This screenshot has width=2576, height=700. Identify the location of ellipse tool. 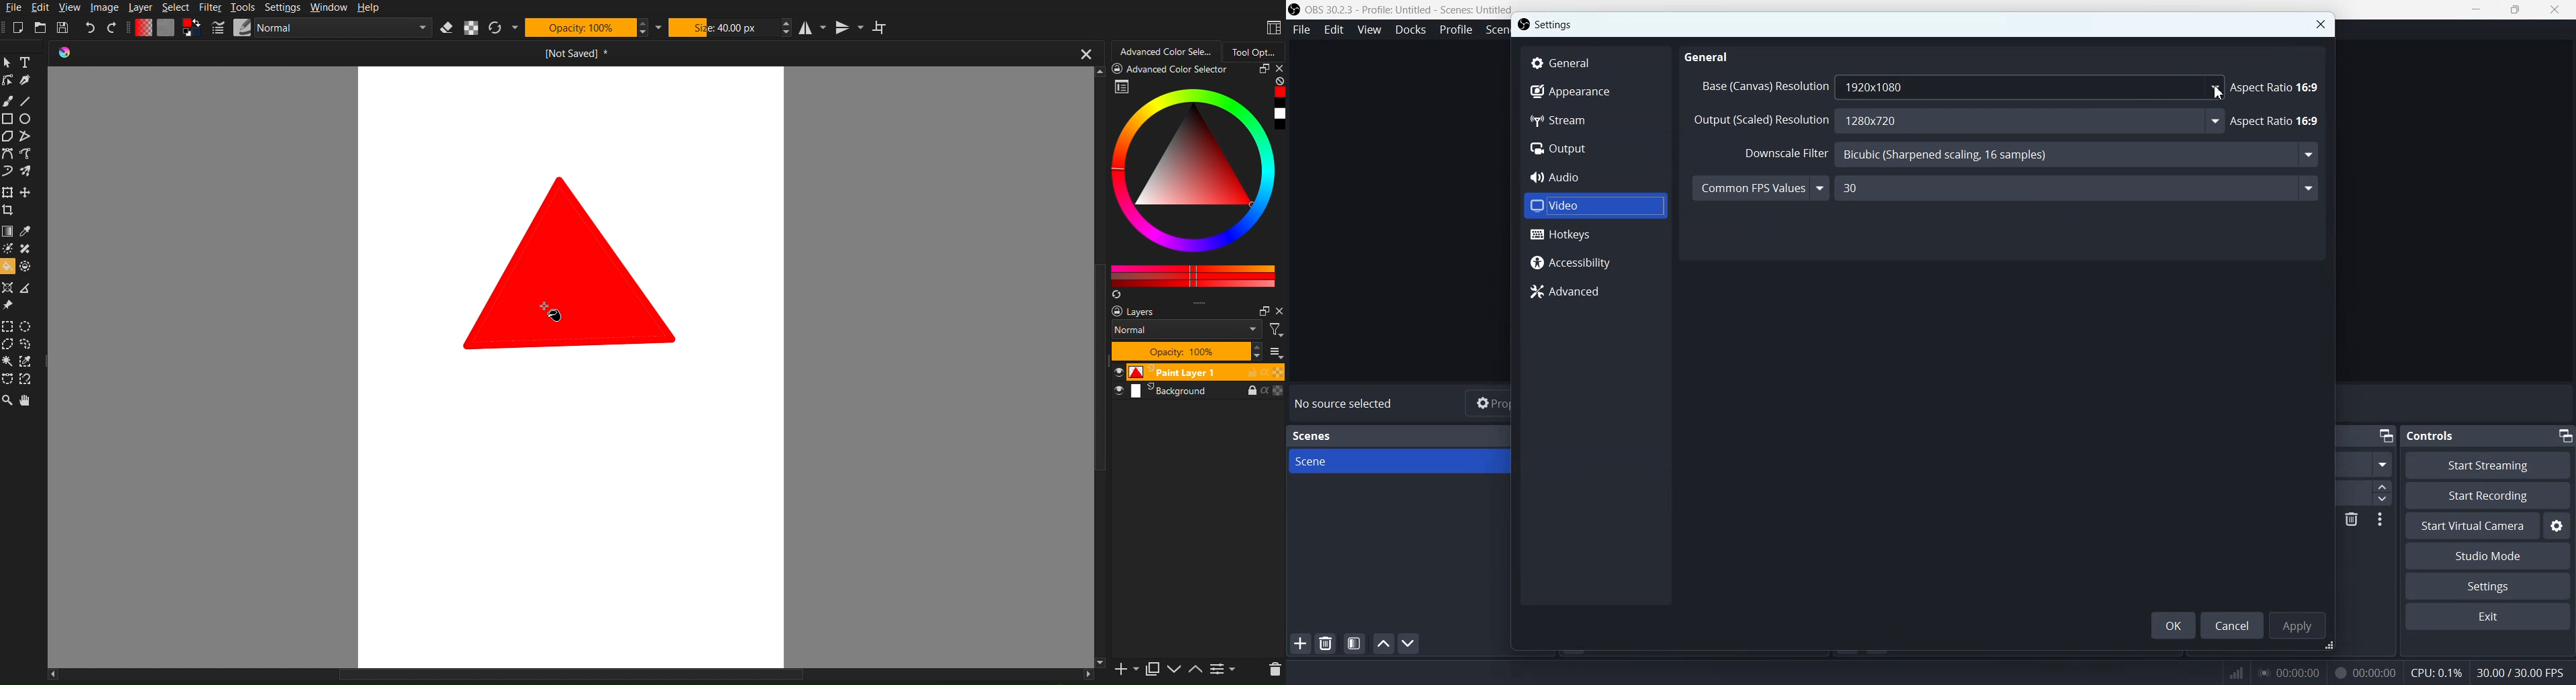
(28, 119).